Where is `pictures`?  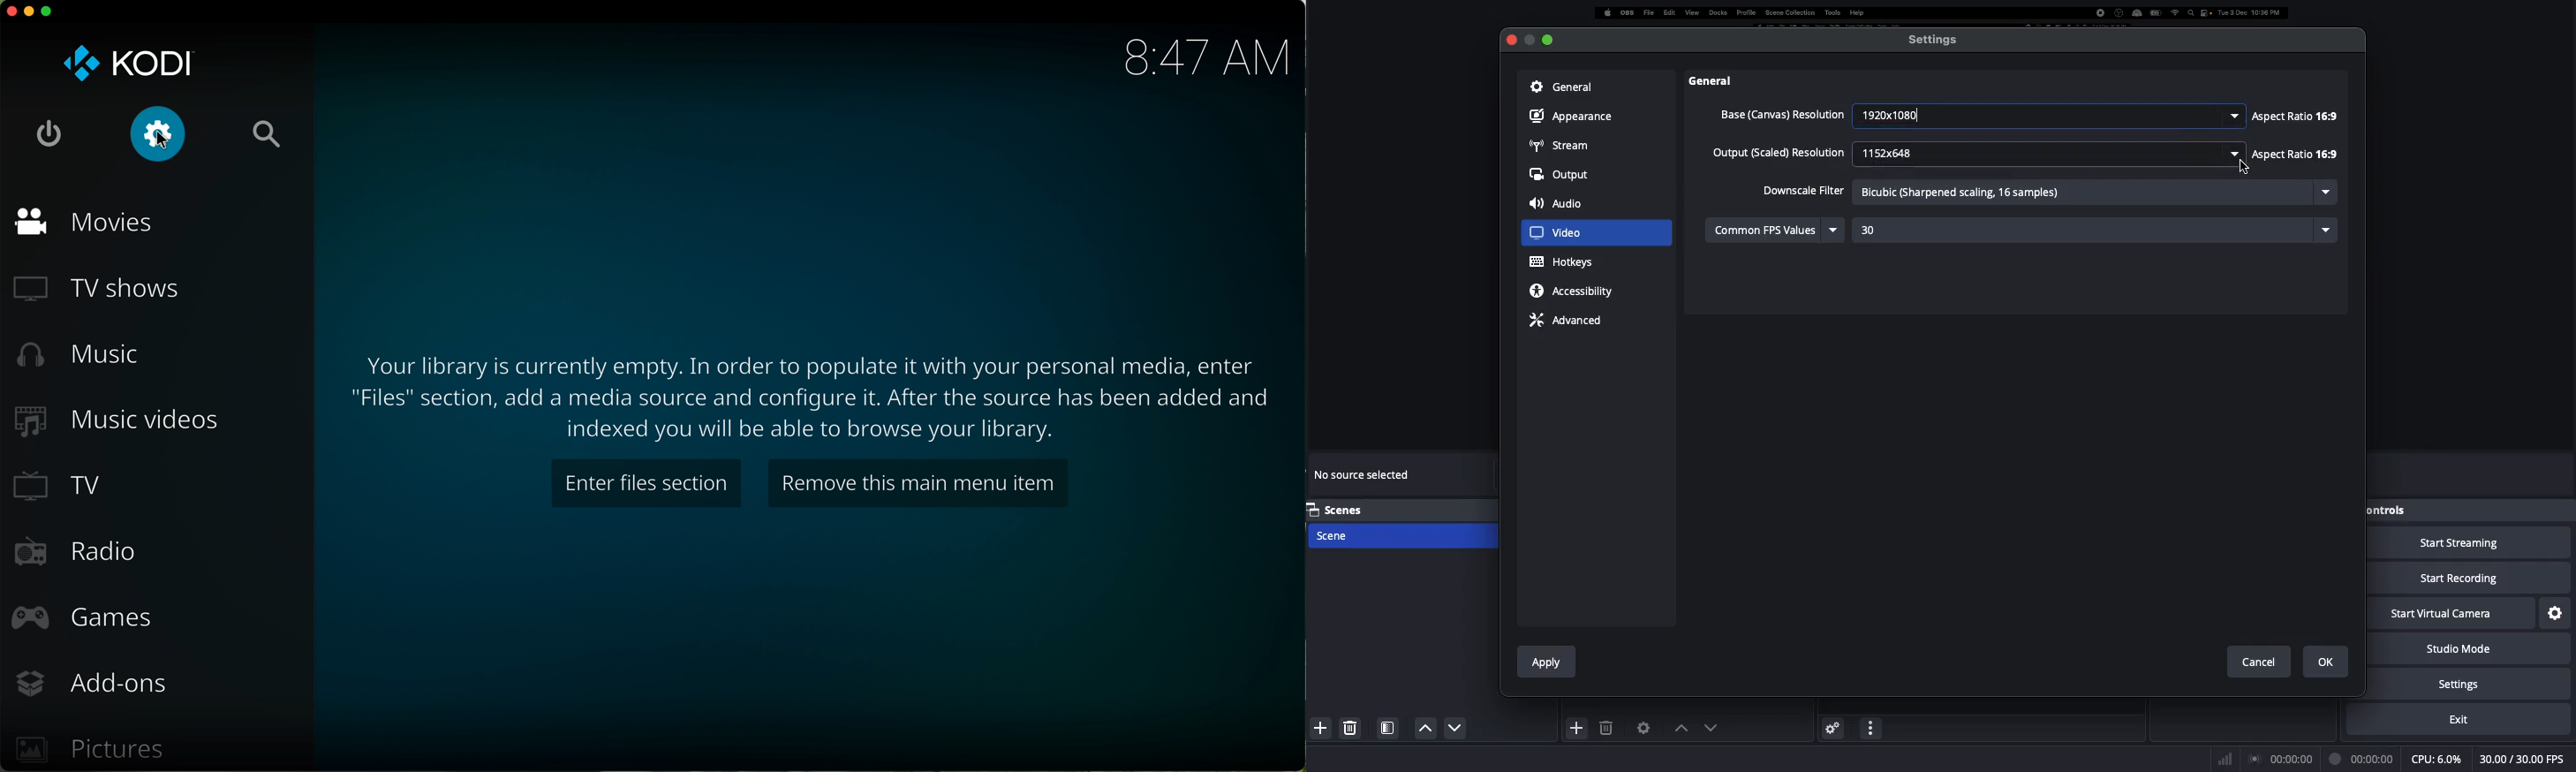
pictures is located at coordinates (88, 748).